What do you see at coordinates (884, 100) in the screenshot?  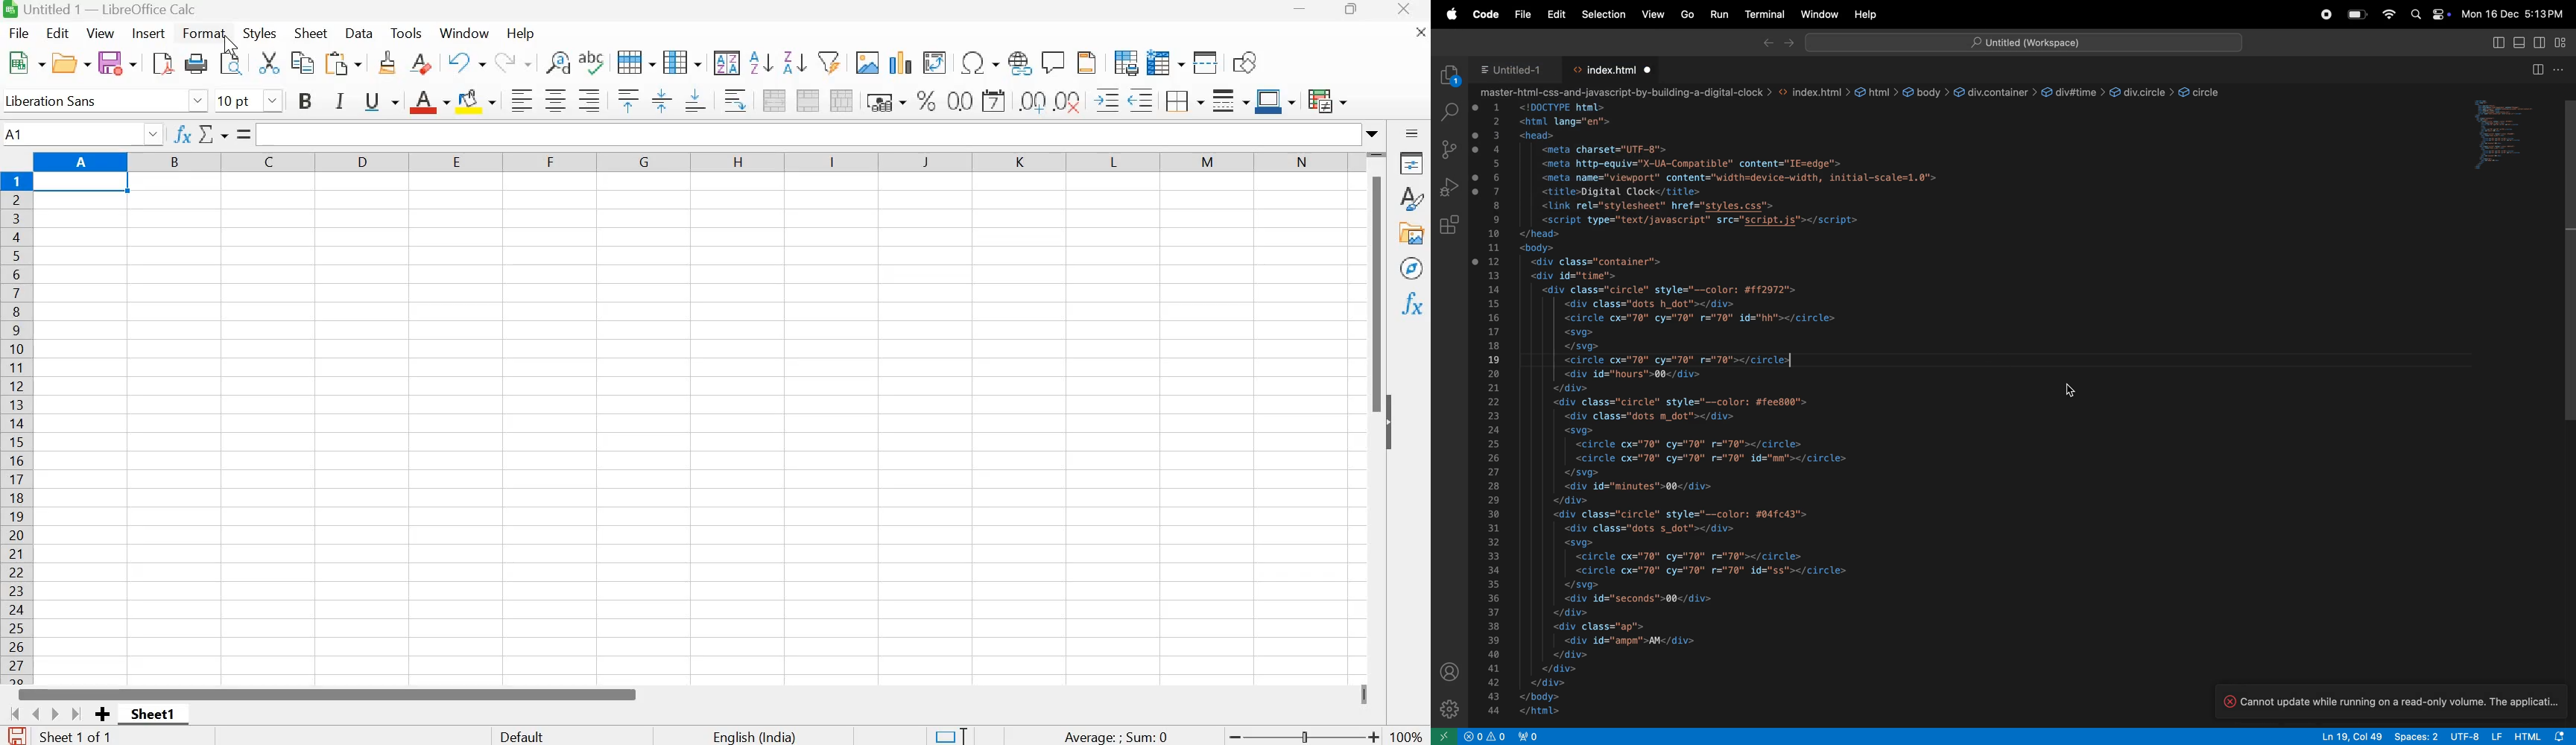 I see `Format as currency` at bounding box center [884, 100].